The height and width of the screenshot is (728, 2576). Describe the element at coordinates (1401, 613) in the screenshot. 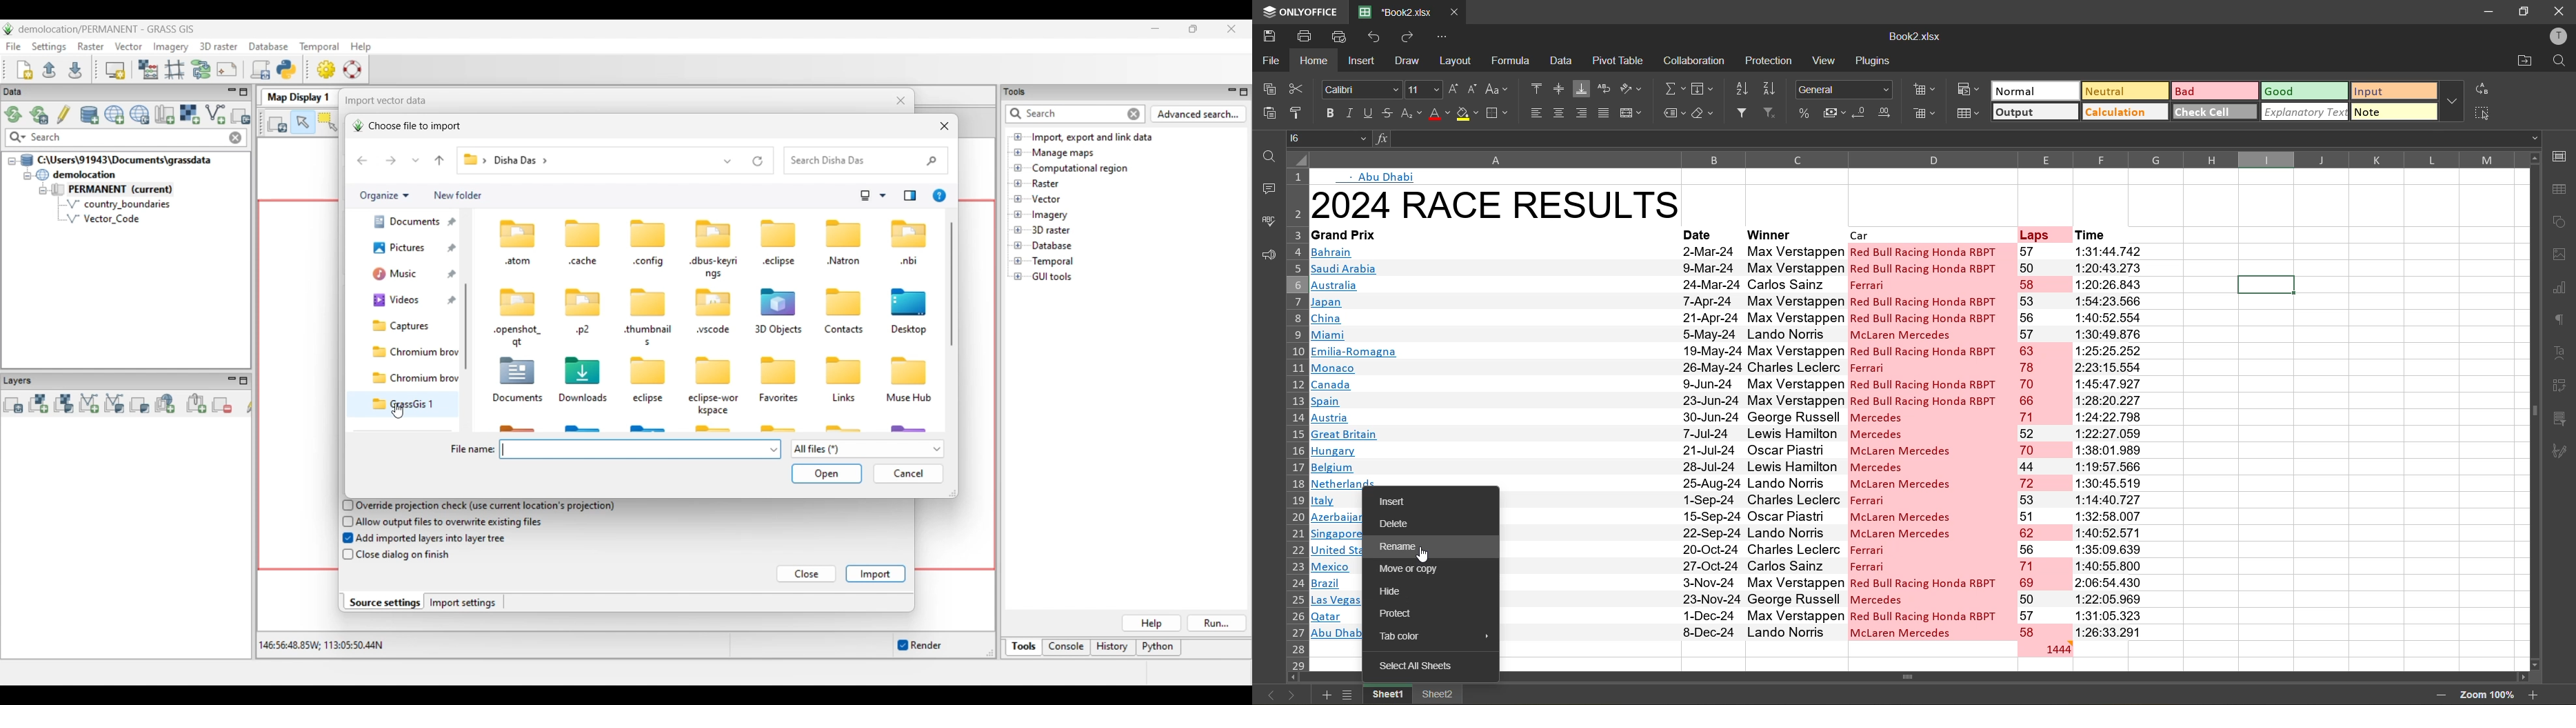

I see `protect` at that location.